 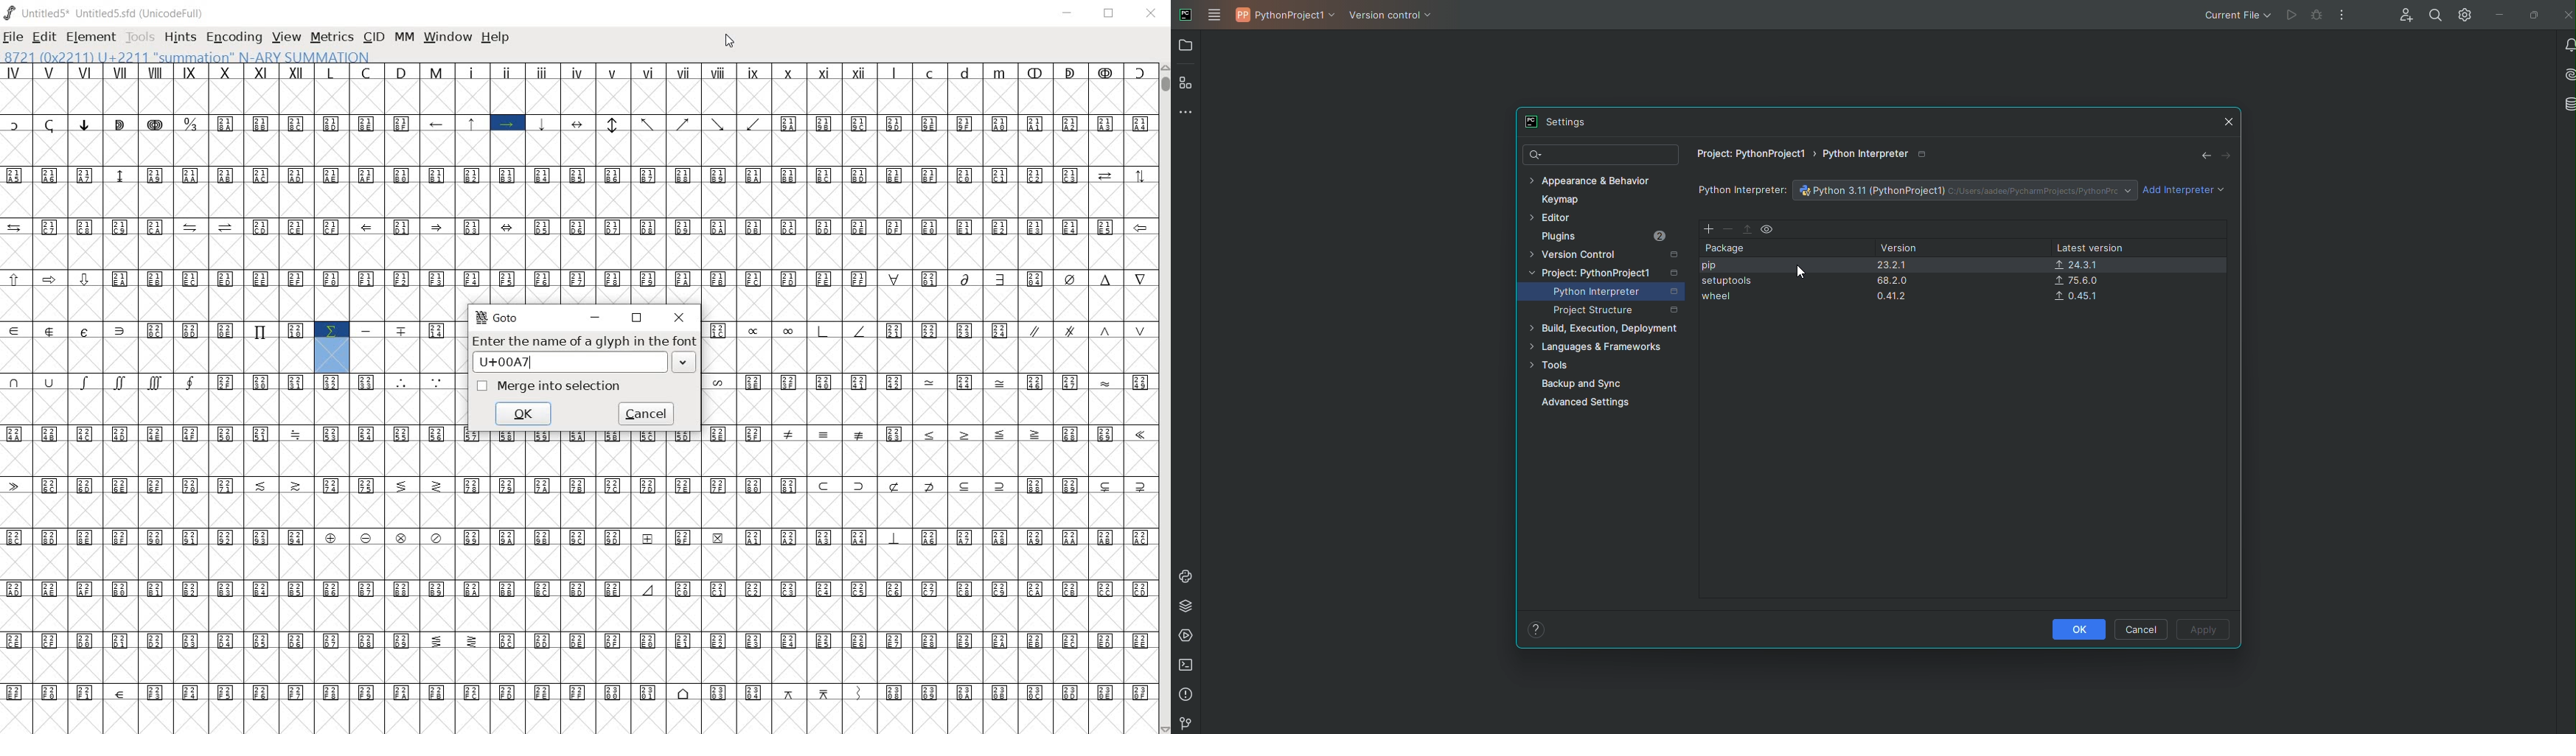 What do you see at coordinates (2227, 122) in the screenshot?
I see `Close` at bounding box center [2227, 122].